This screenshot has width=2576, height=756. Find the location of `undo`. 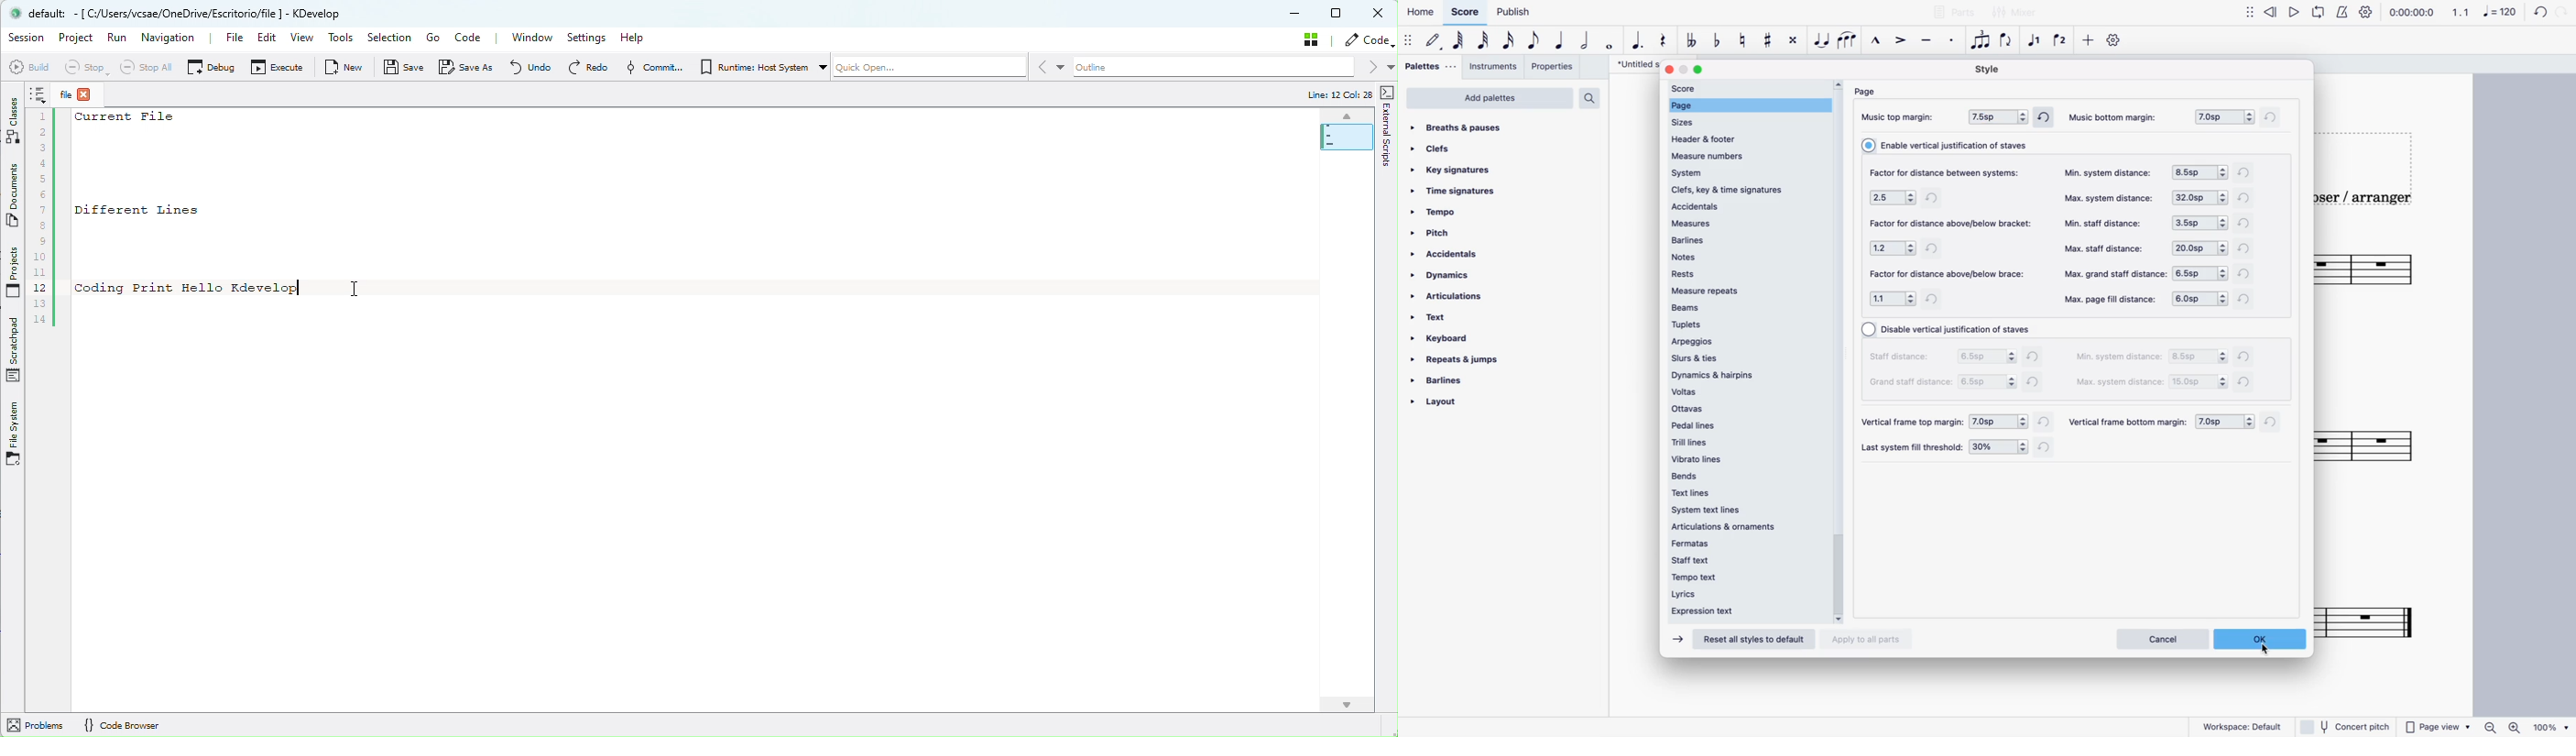

undo is located at coordinates (2541, 14).